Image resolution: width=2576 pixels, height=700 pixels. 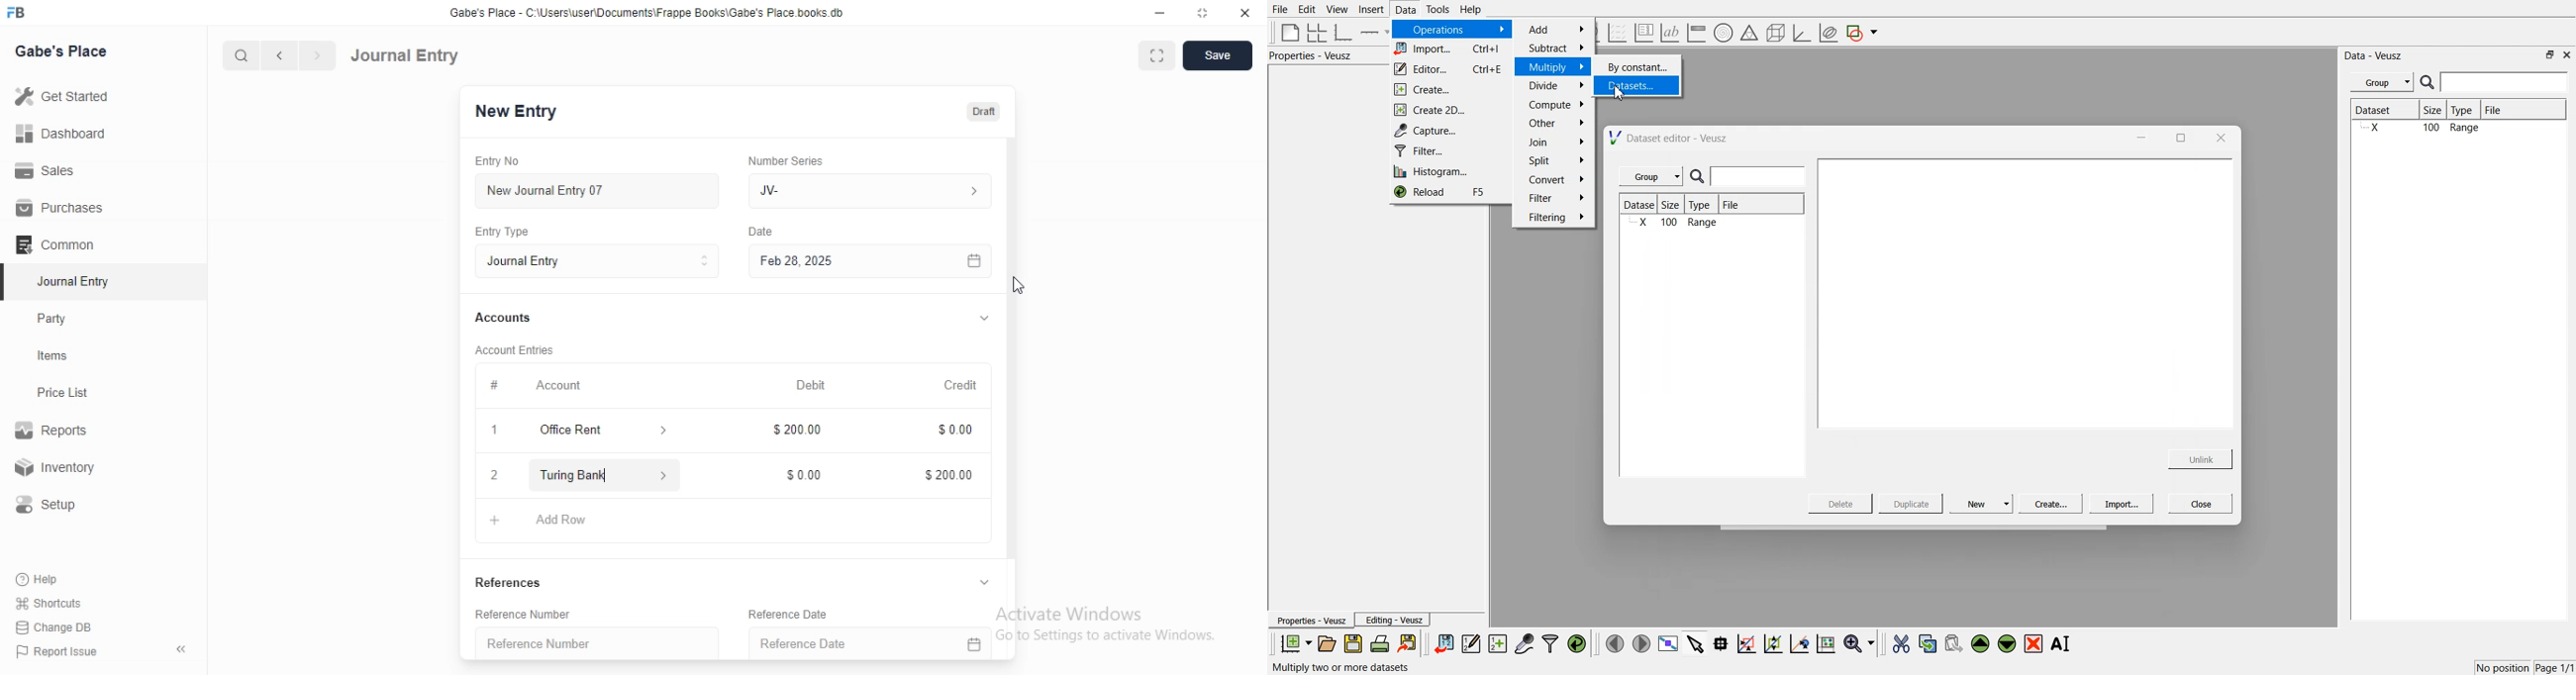 I want to click on close, so click(x=1245, y=11).